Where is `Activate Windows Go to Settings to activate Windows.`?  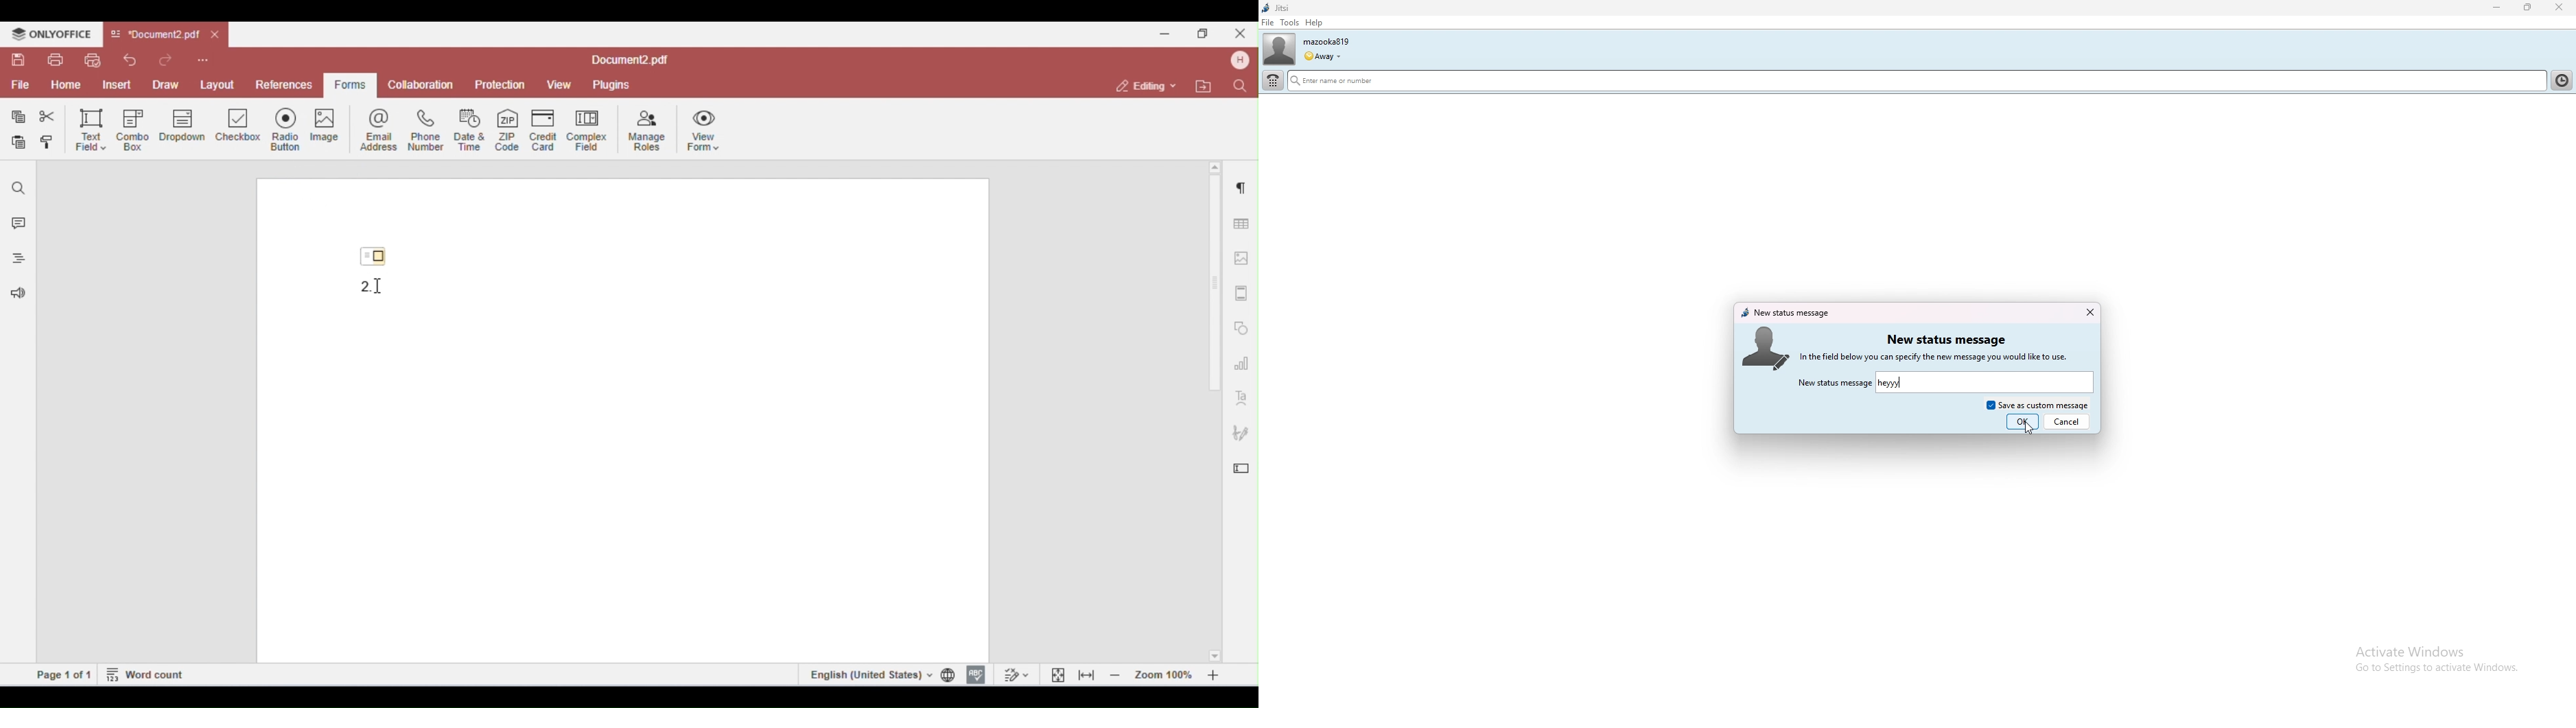
Activate Windows Go to Settings to activate Windows. is located at coordinates (2423, 659).